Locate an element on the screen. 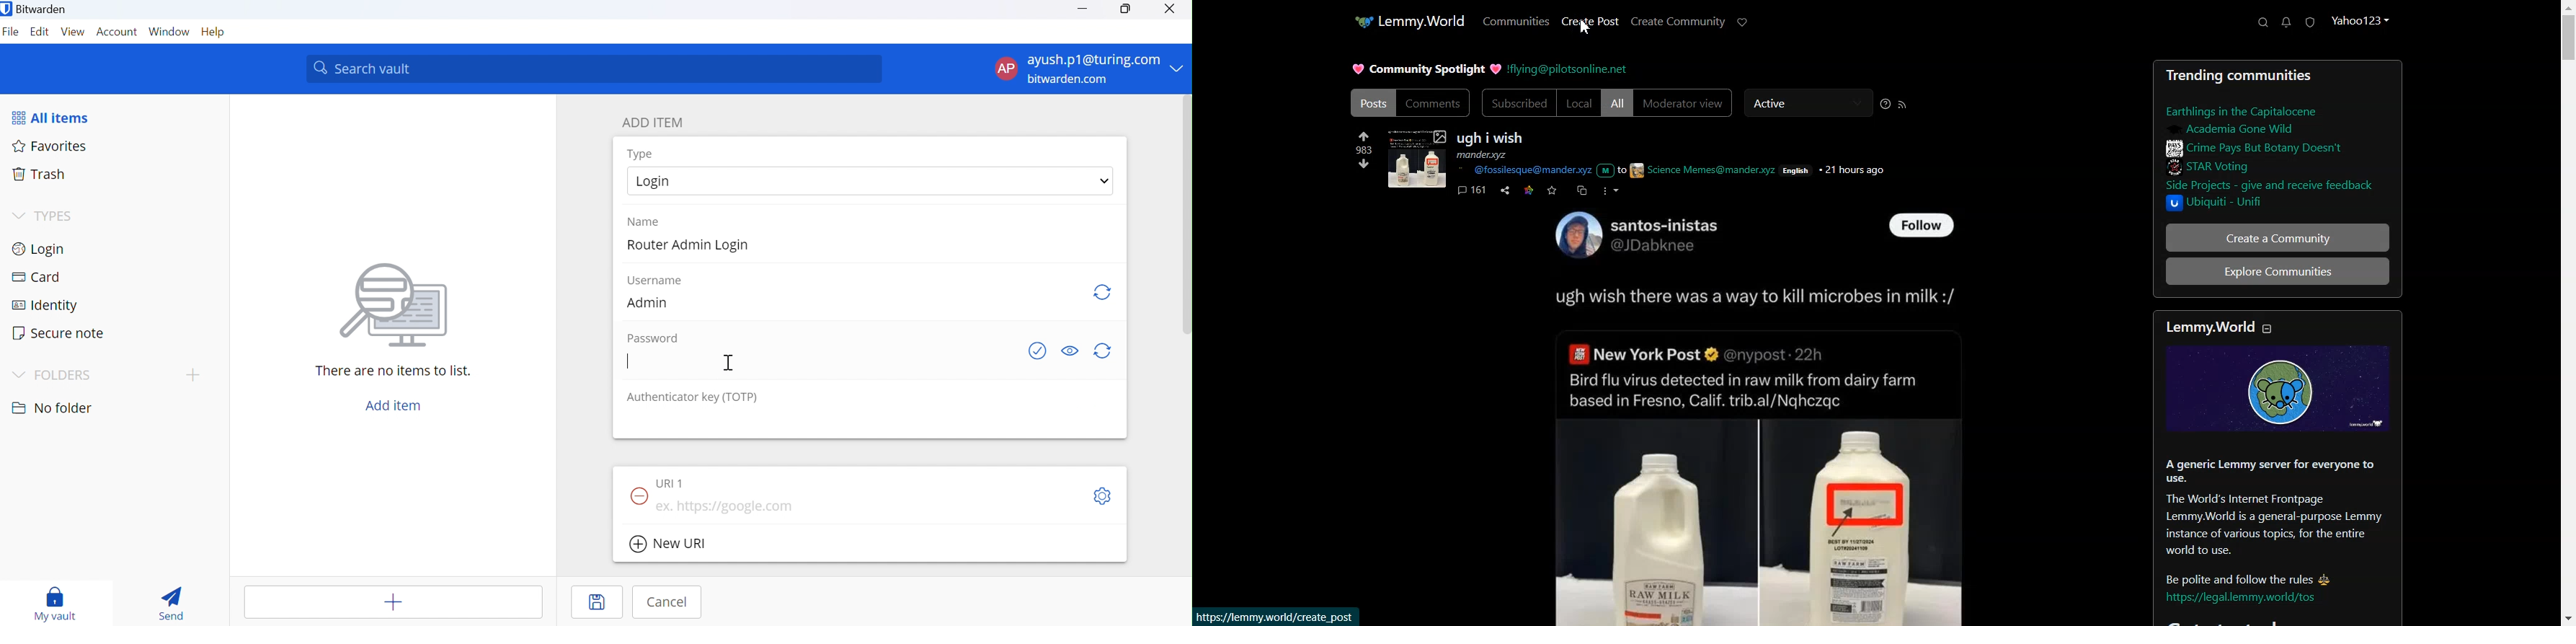 This screenshot has height=644, width=2576. Admin is located at coordinates (651, 303).